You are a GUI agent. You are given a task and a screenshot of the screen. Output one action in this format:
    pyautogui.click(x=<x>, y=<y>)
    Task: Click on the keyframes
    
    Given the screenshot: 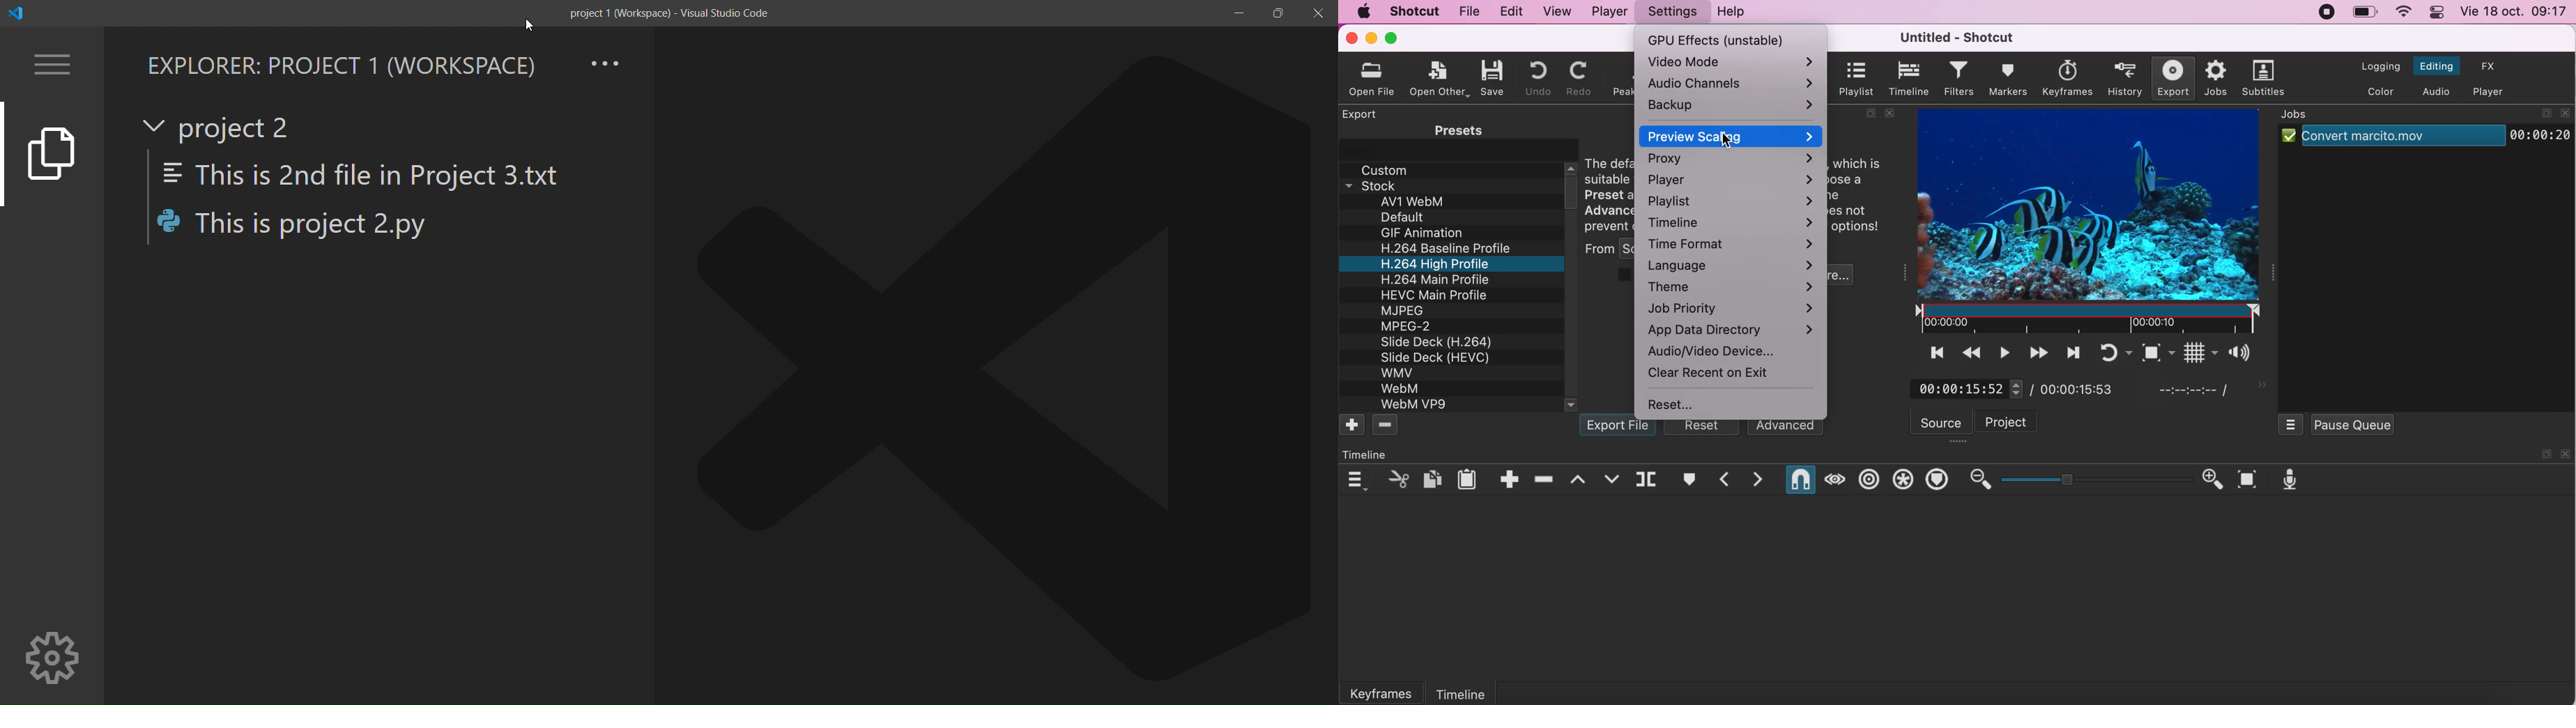 What is the action you would take?
    pyautogui.click(x=2065, y=77)
    